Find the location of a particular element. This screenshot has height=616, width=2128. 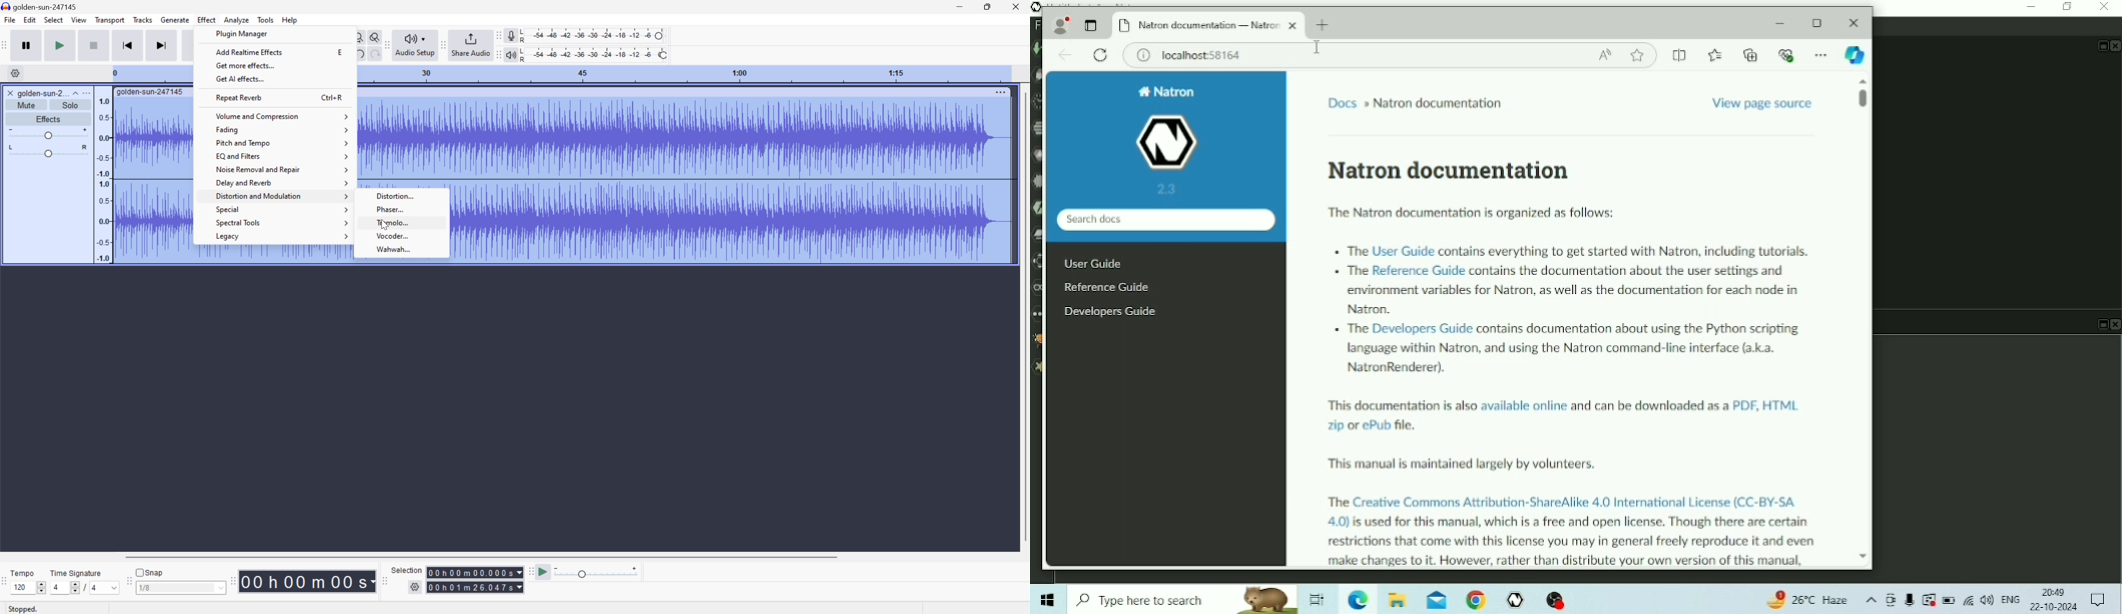

Scroll Bar is located at coordinates (1024, 316).